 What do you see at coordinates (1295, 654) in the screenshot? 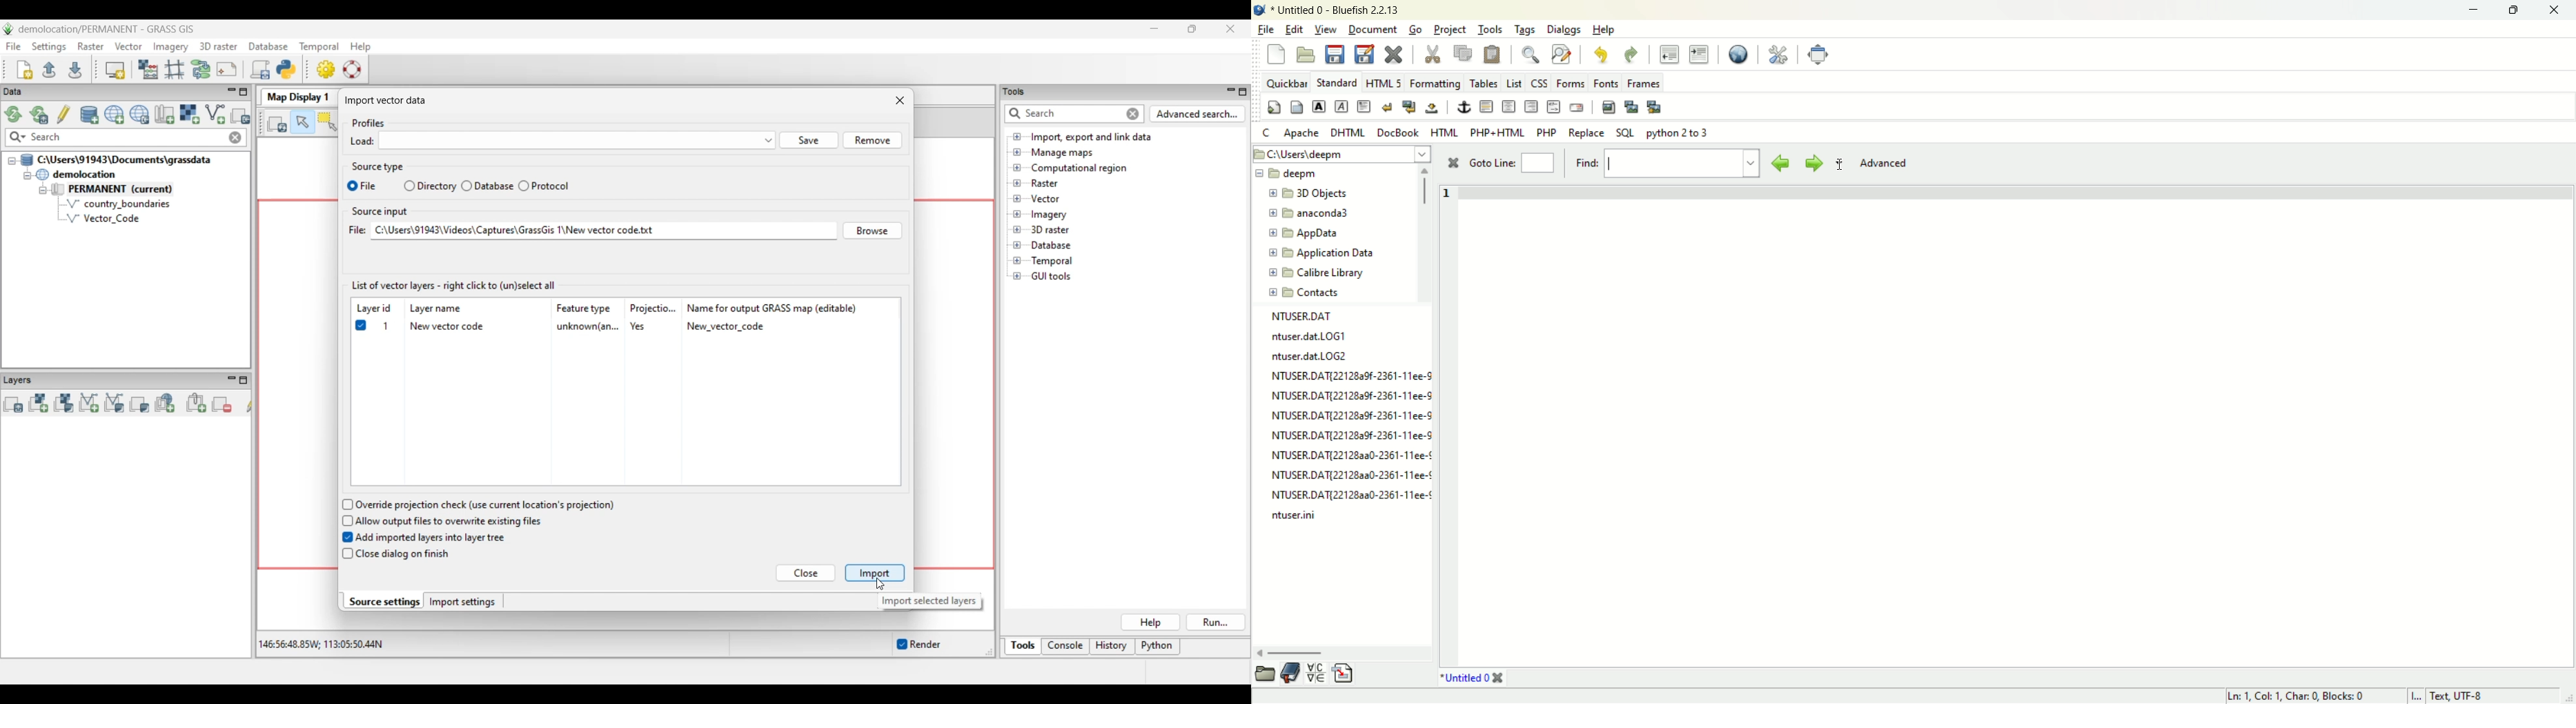
I see `horizontal scroll bar` at bounding box center [1295, 654].